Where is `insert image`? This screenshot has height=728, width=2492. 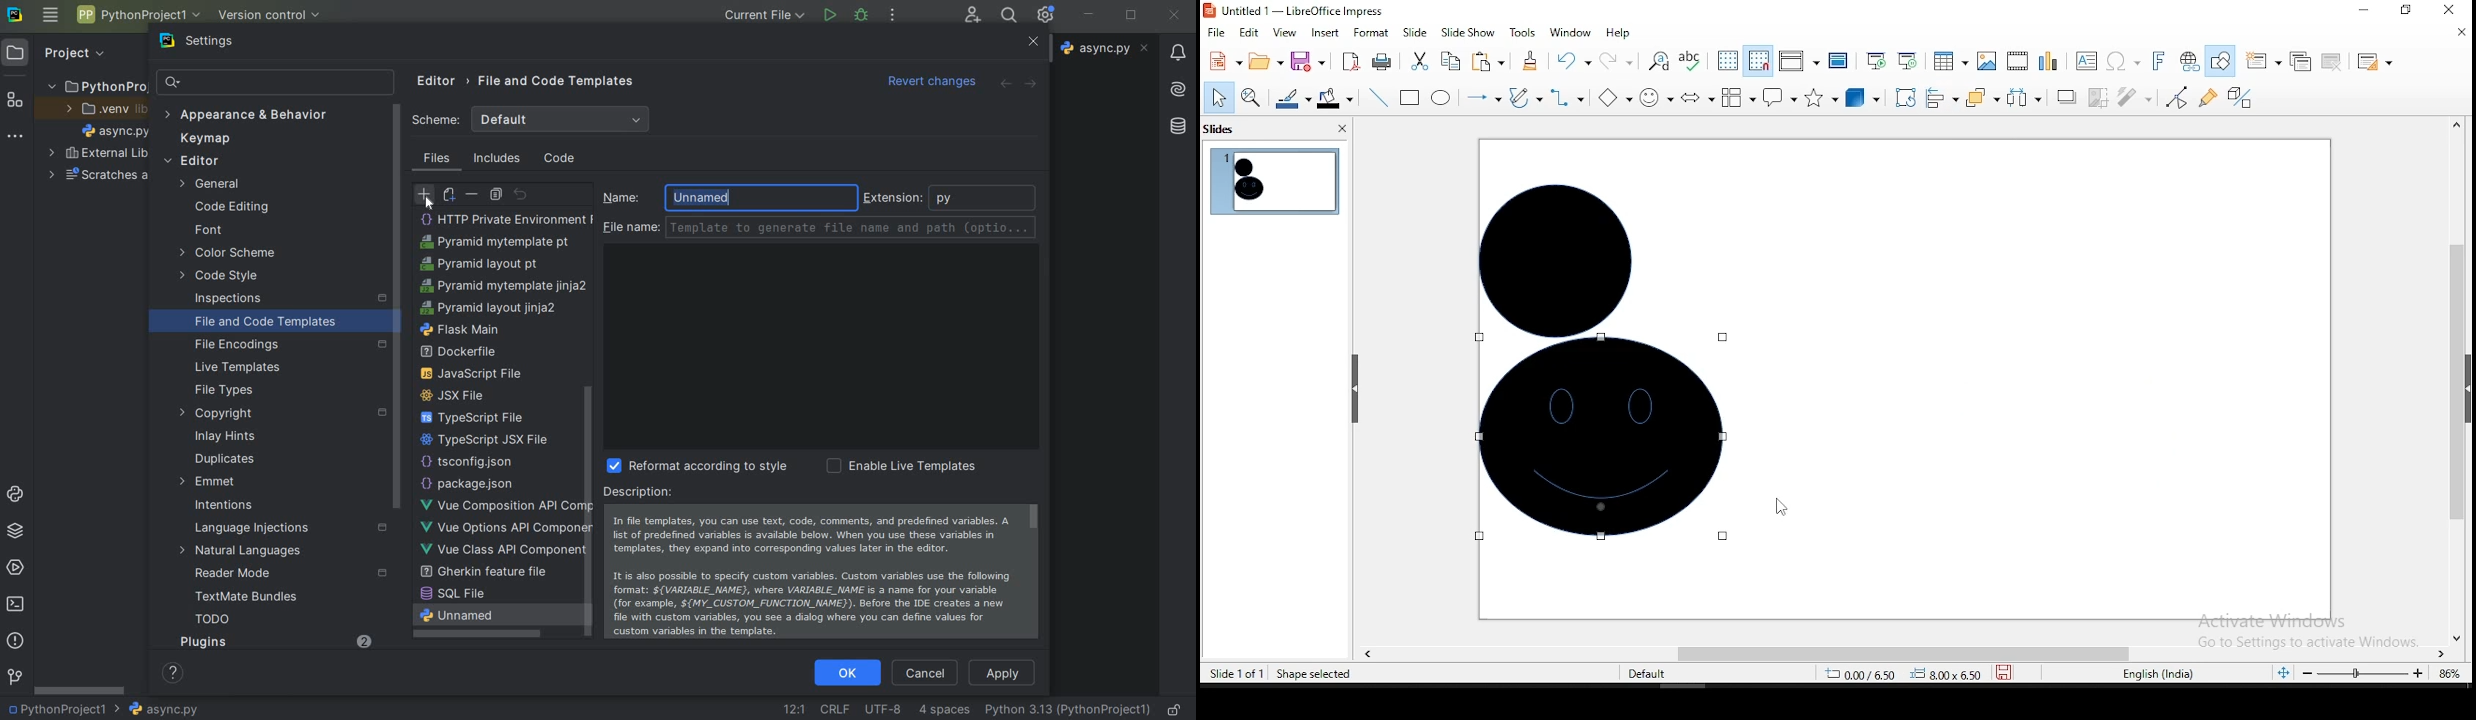
insert image is located at coordinates (1984, 62).